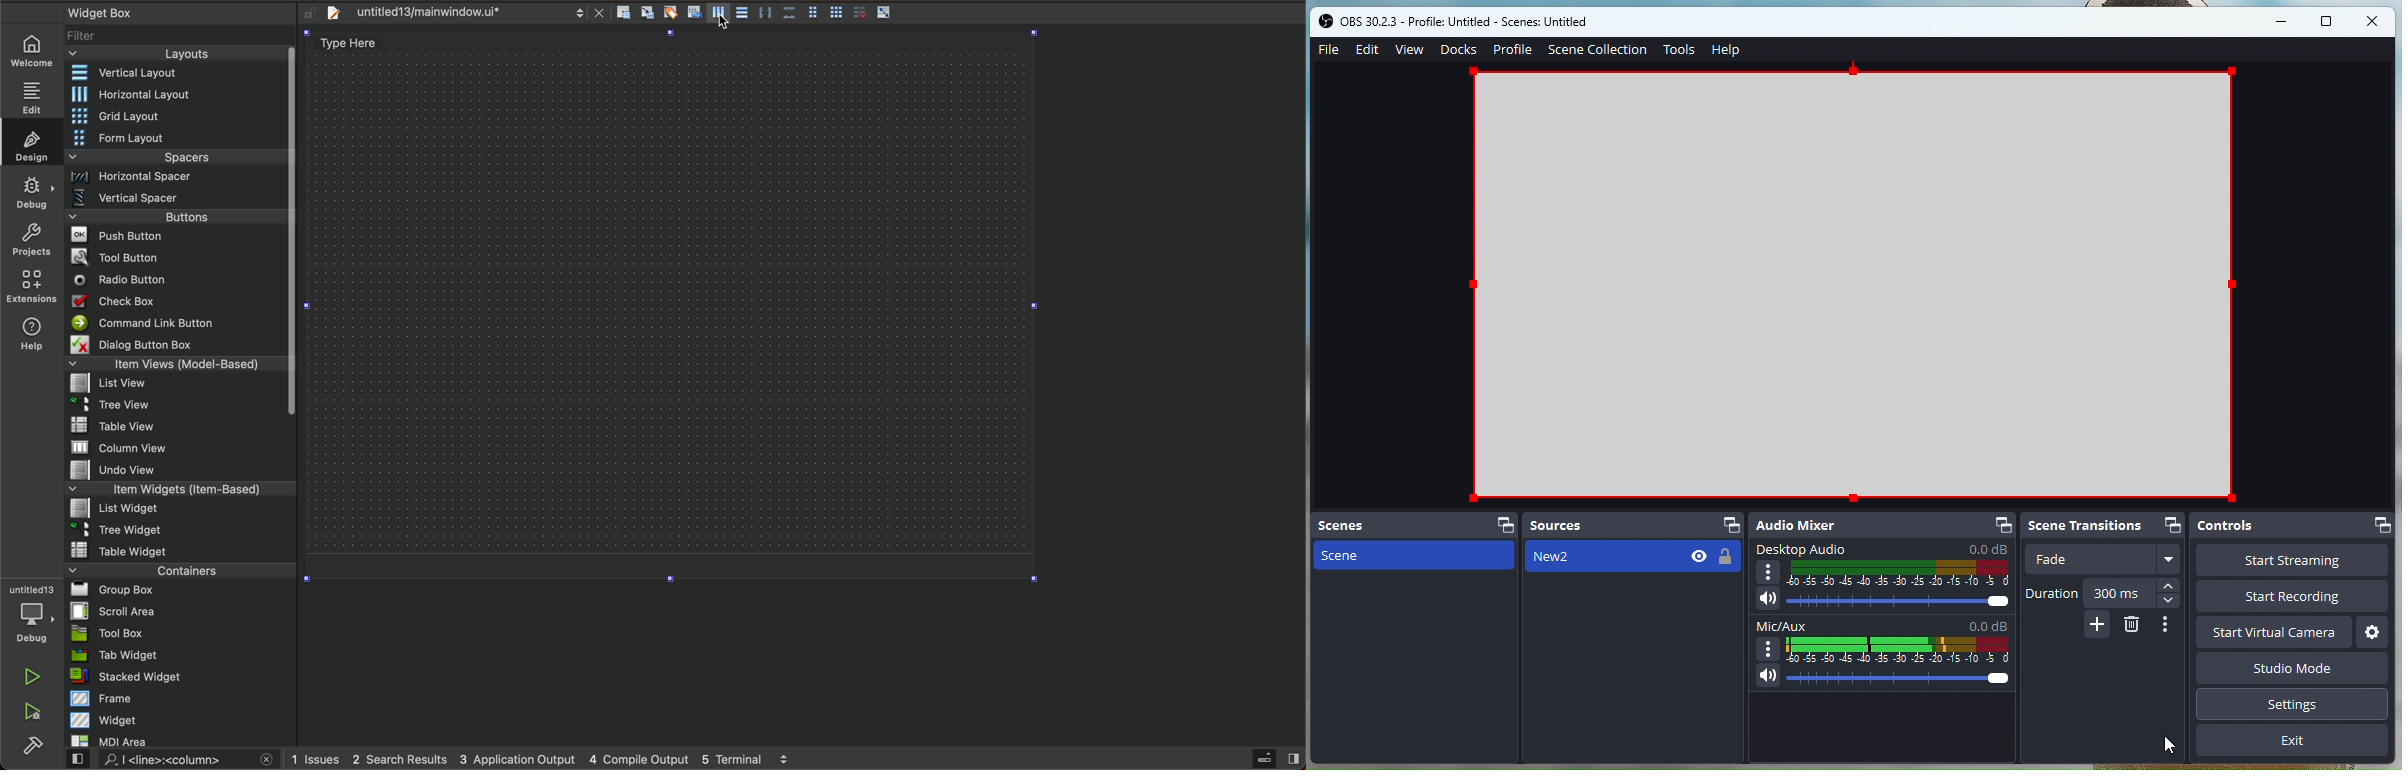 The height and width of the screenshot is (784, 2408). What do you see at coordinates (2170, 522) in the screenshot?
I see `Dock options` at bounding box center [2170, 522].